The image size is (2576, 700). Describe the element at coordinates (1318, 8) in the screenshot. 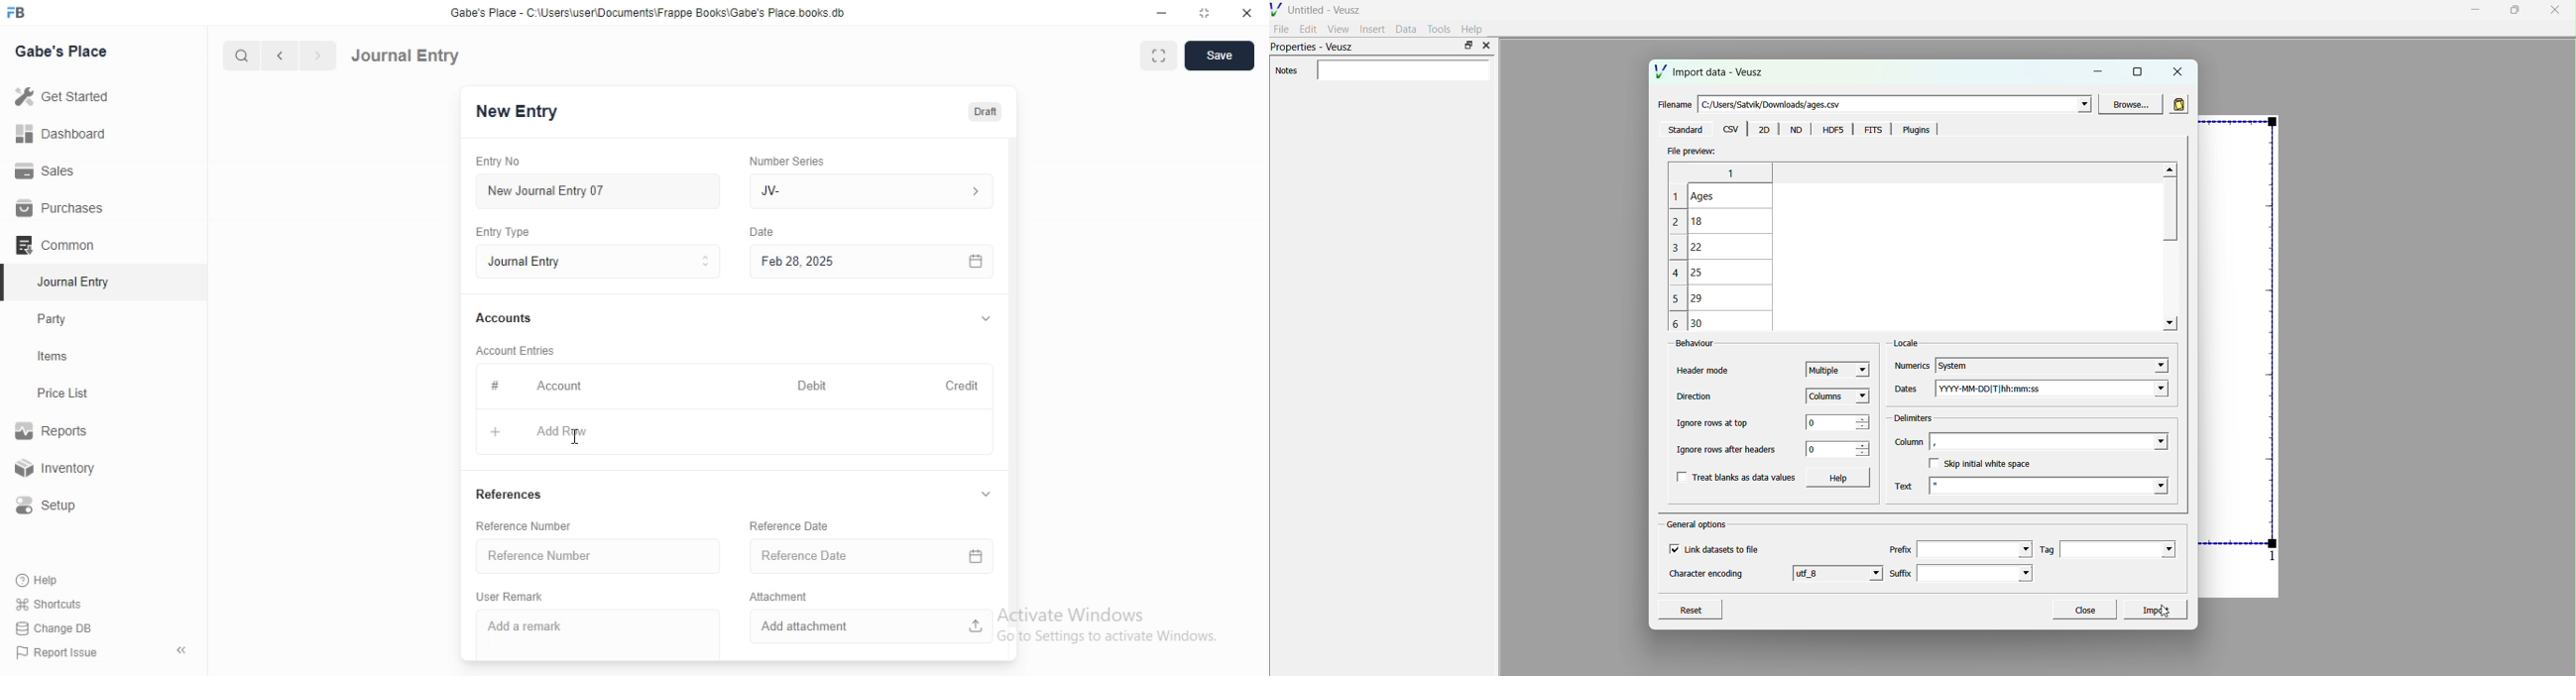

I see `Untitled - Veusz` at that location.